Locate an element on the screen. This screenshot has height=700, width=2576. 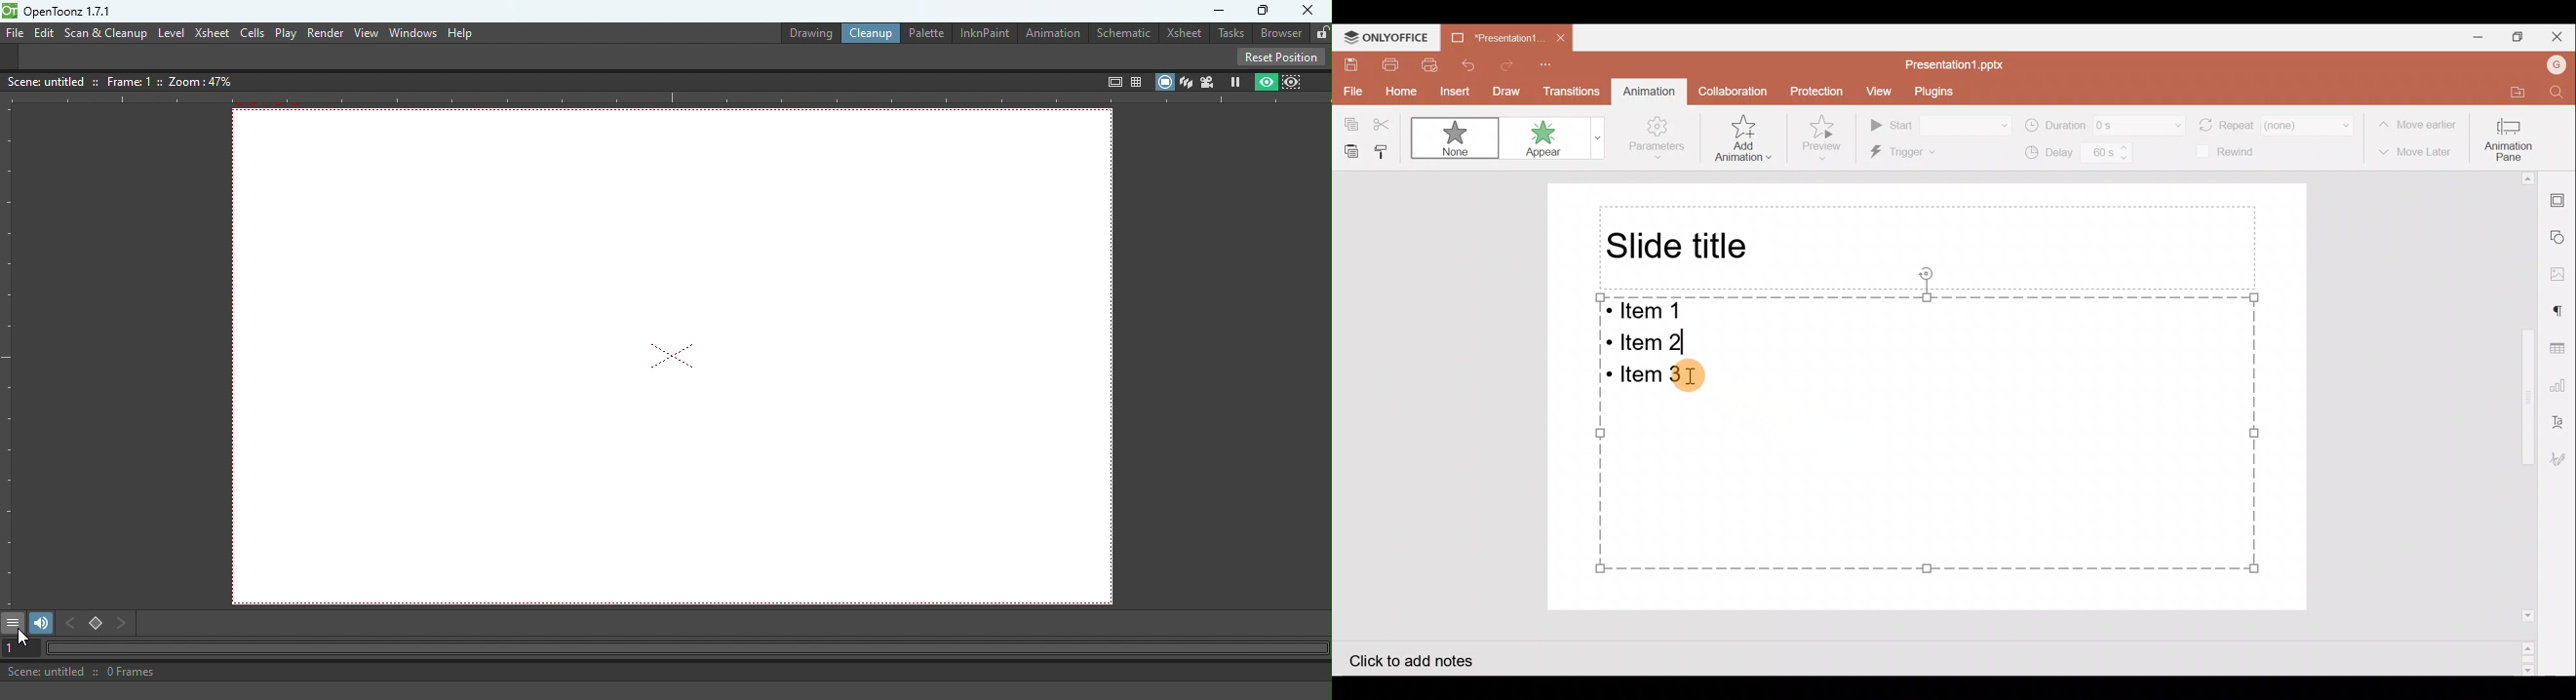
Table settings is located at coordinates (2562, 348).